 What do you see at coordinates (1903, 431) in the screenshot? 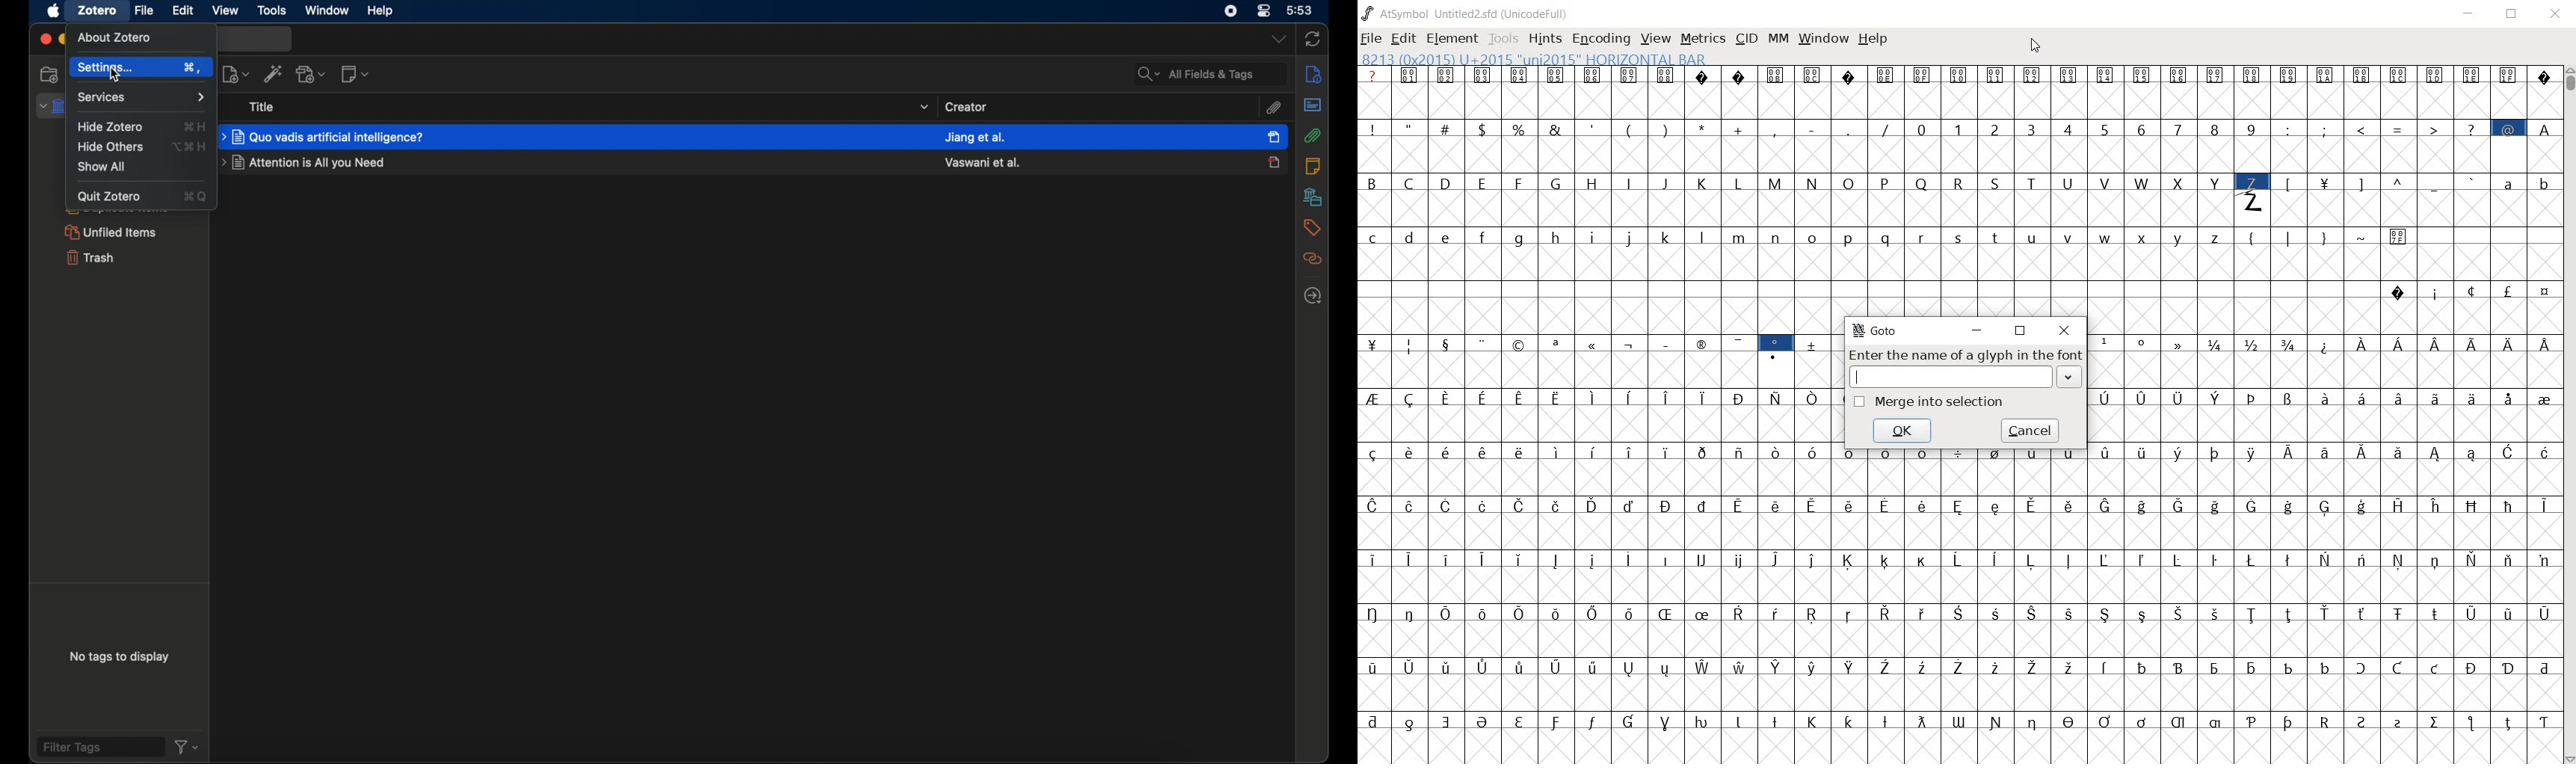
I see `OK` at bounding box center [1903, 431].